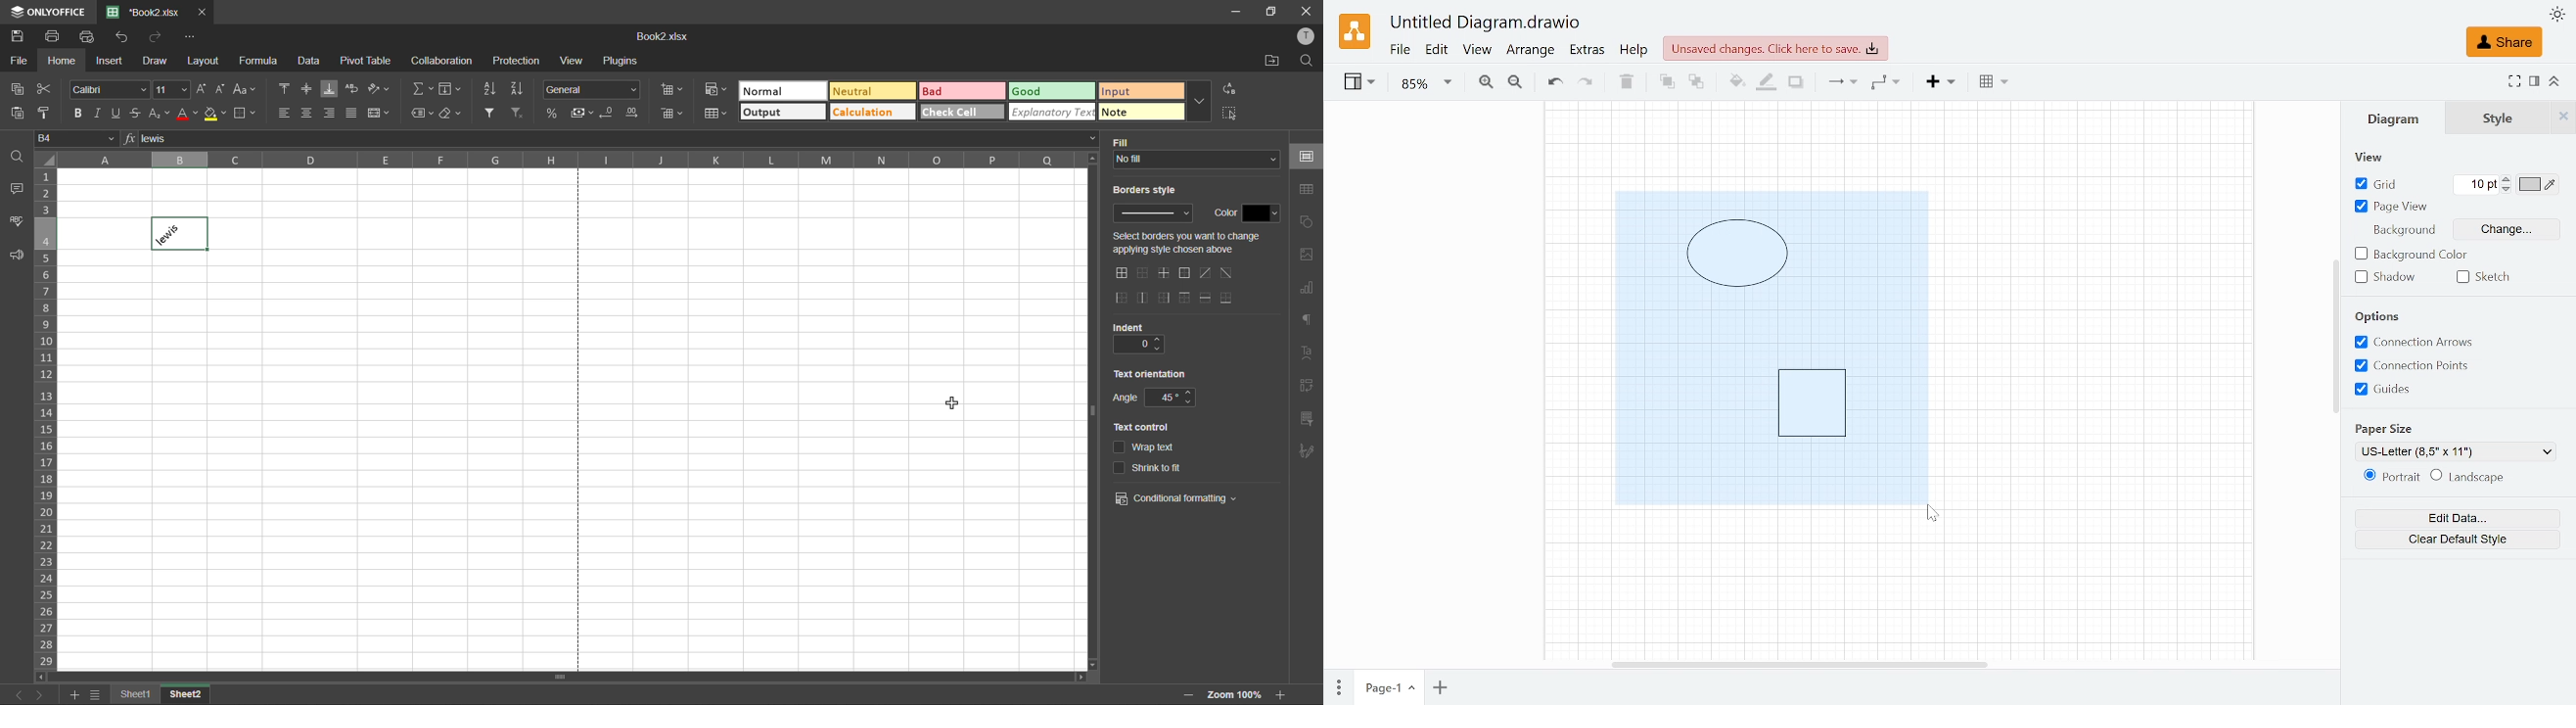 The image size is (2576, 728). Describe the element at coordinates (77, 139) in the screenshot. I see `cell address` at that location.